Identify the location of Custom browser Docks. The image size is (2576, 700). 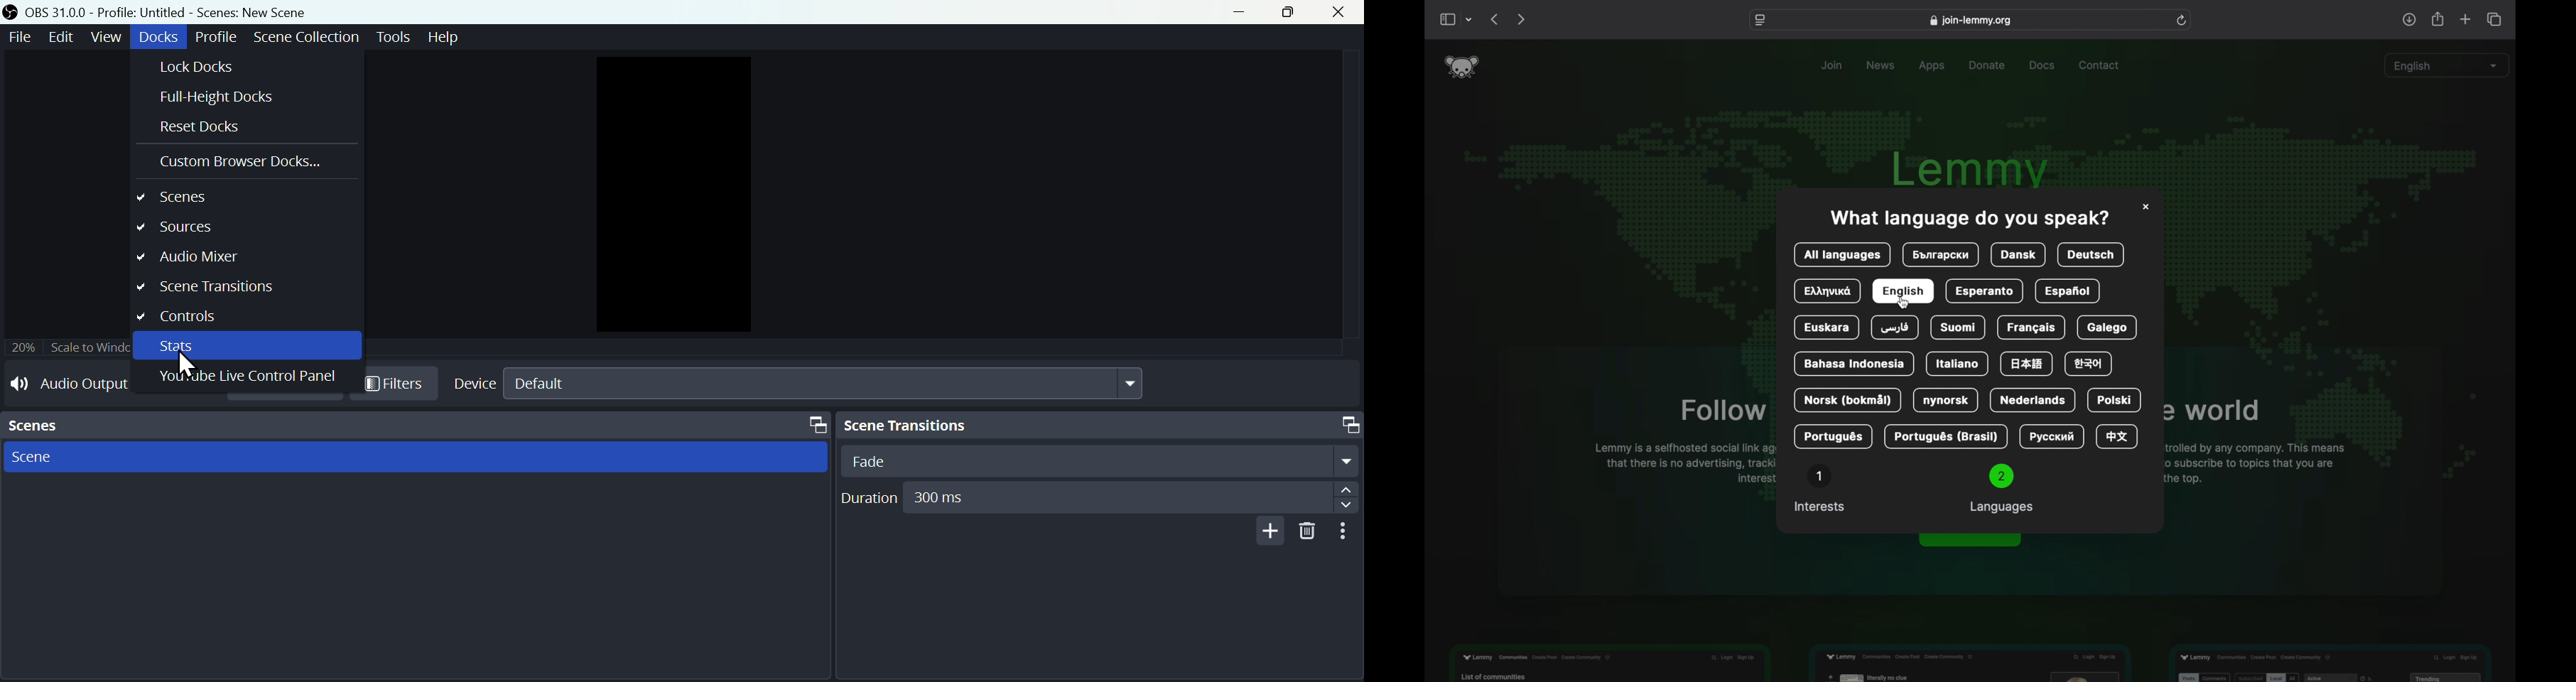
(235, 161).